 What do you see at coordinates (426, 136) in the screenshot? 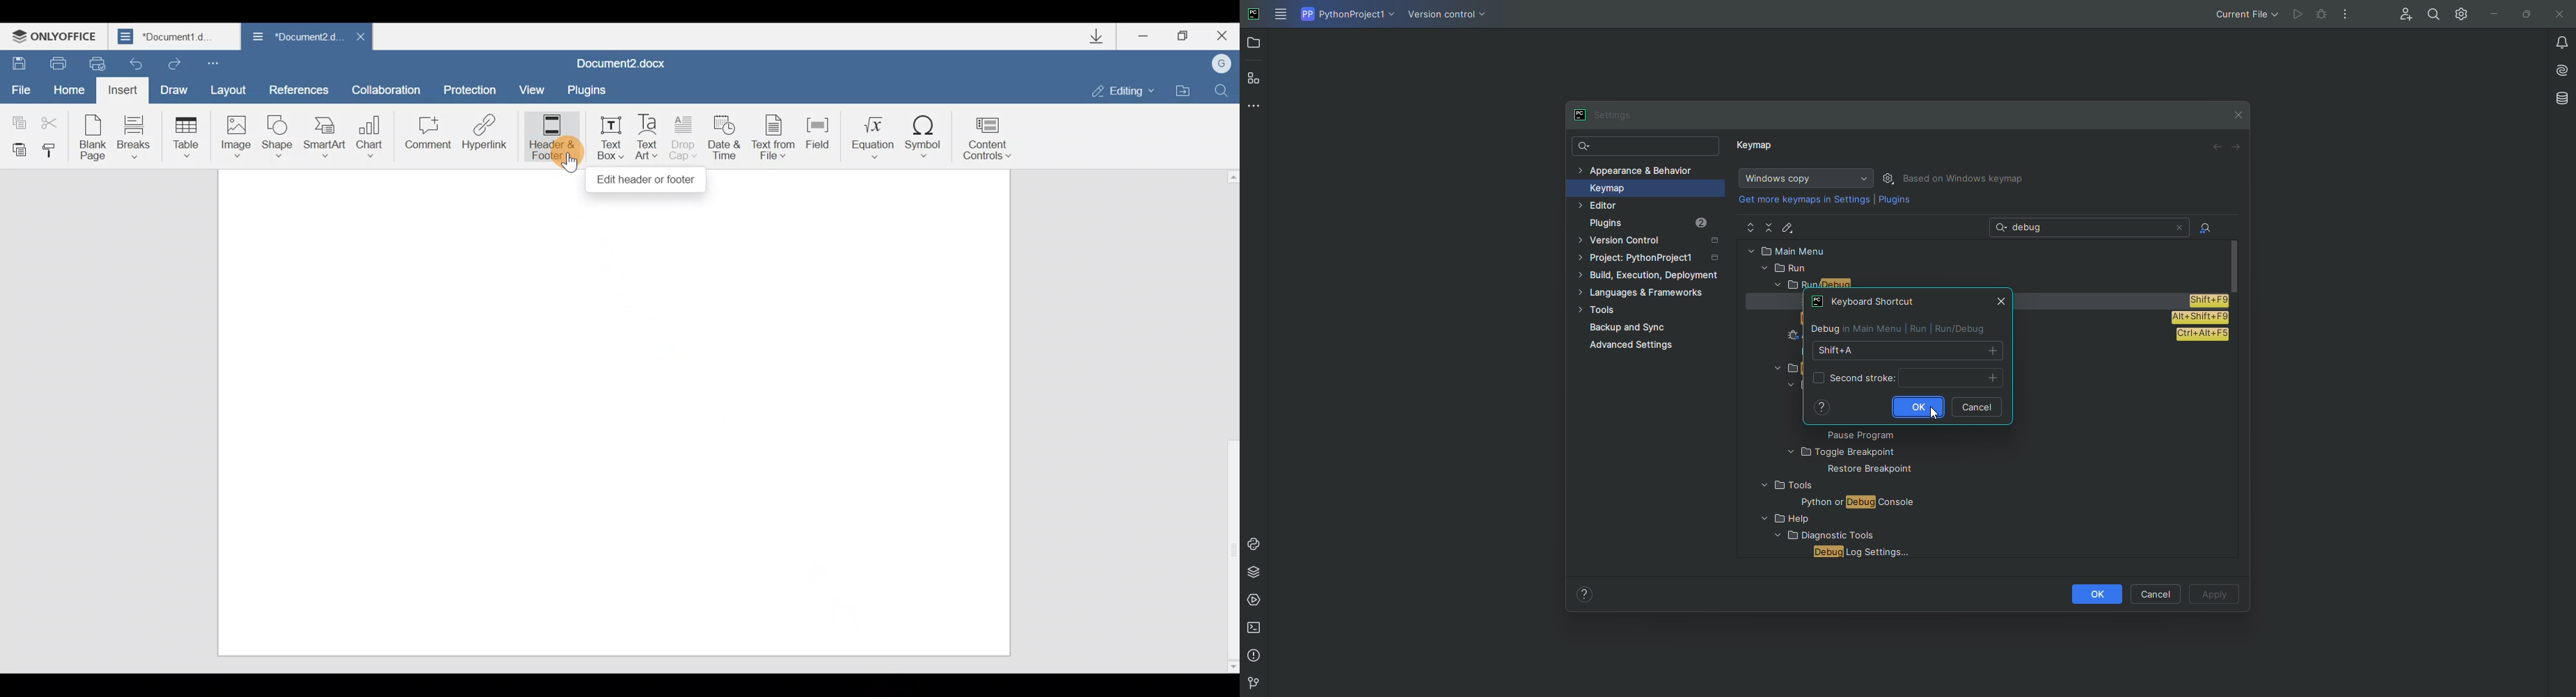
I see `Comment` at bounding box center [426, 136].